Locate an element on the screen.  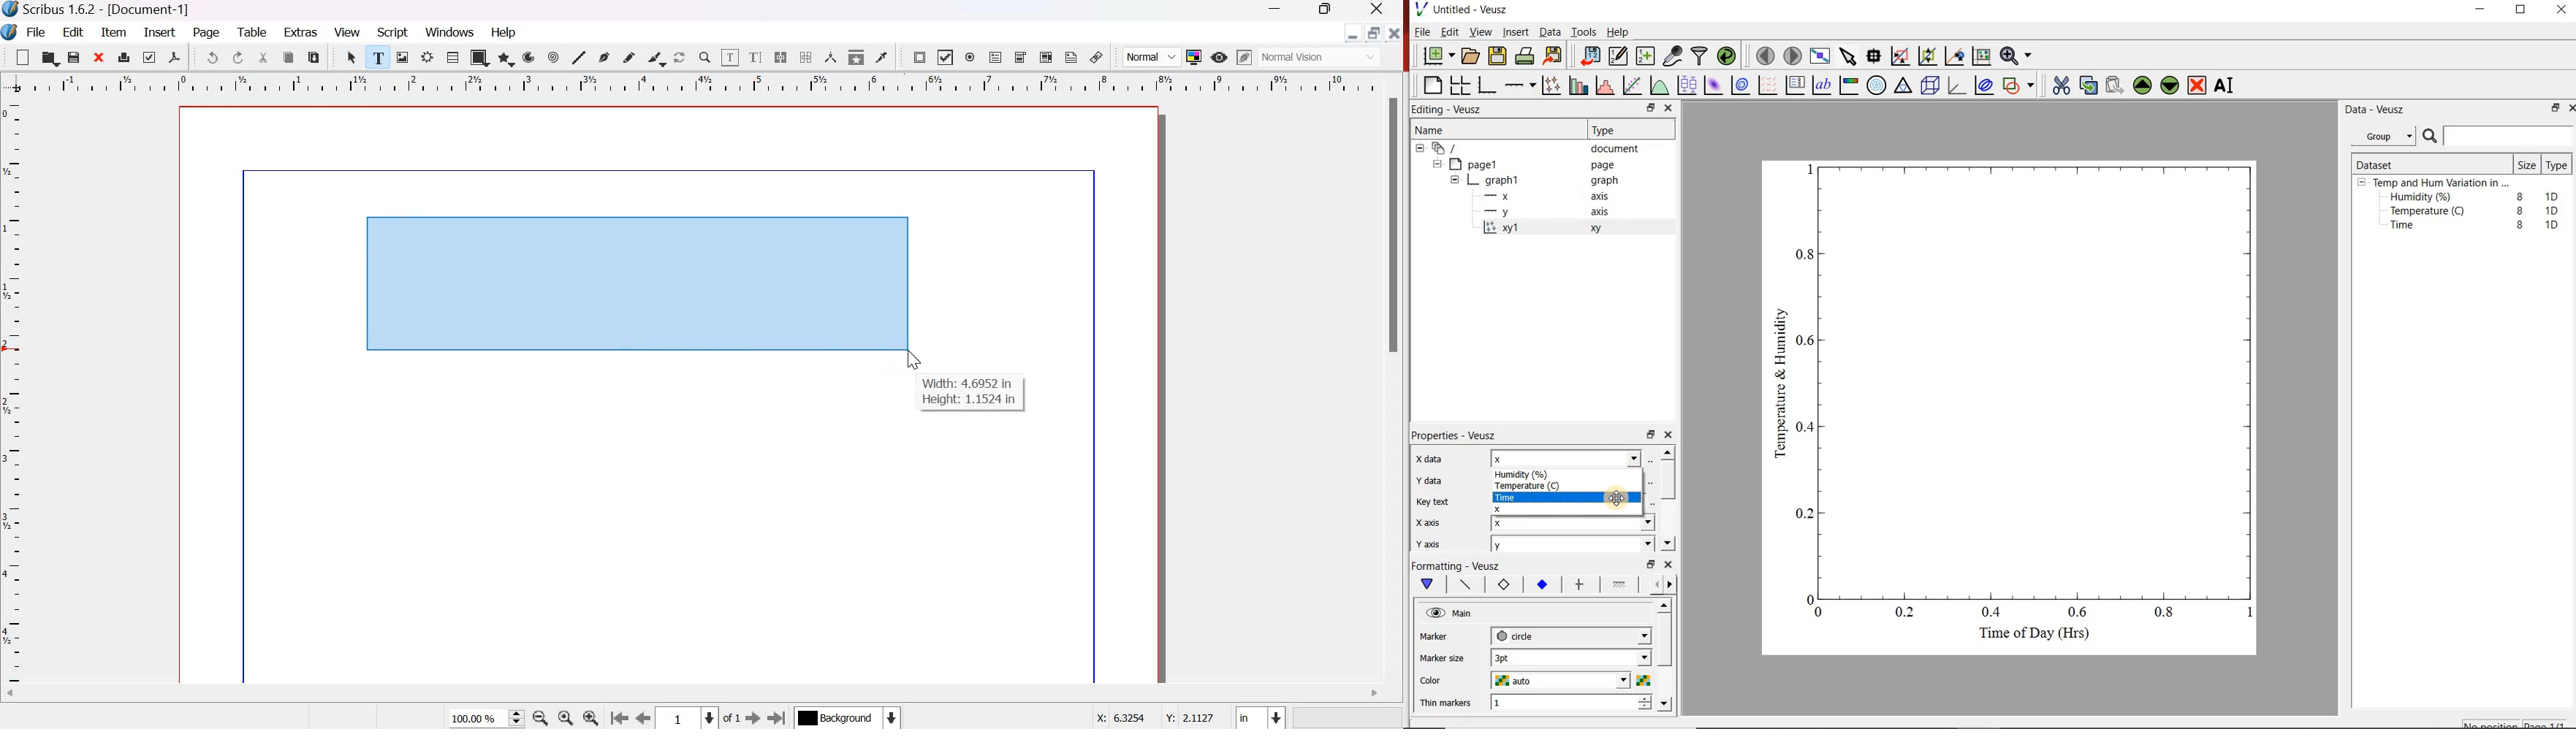
1D is located at coordinates (2556, 195).